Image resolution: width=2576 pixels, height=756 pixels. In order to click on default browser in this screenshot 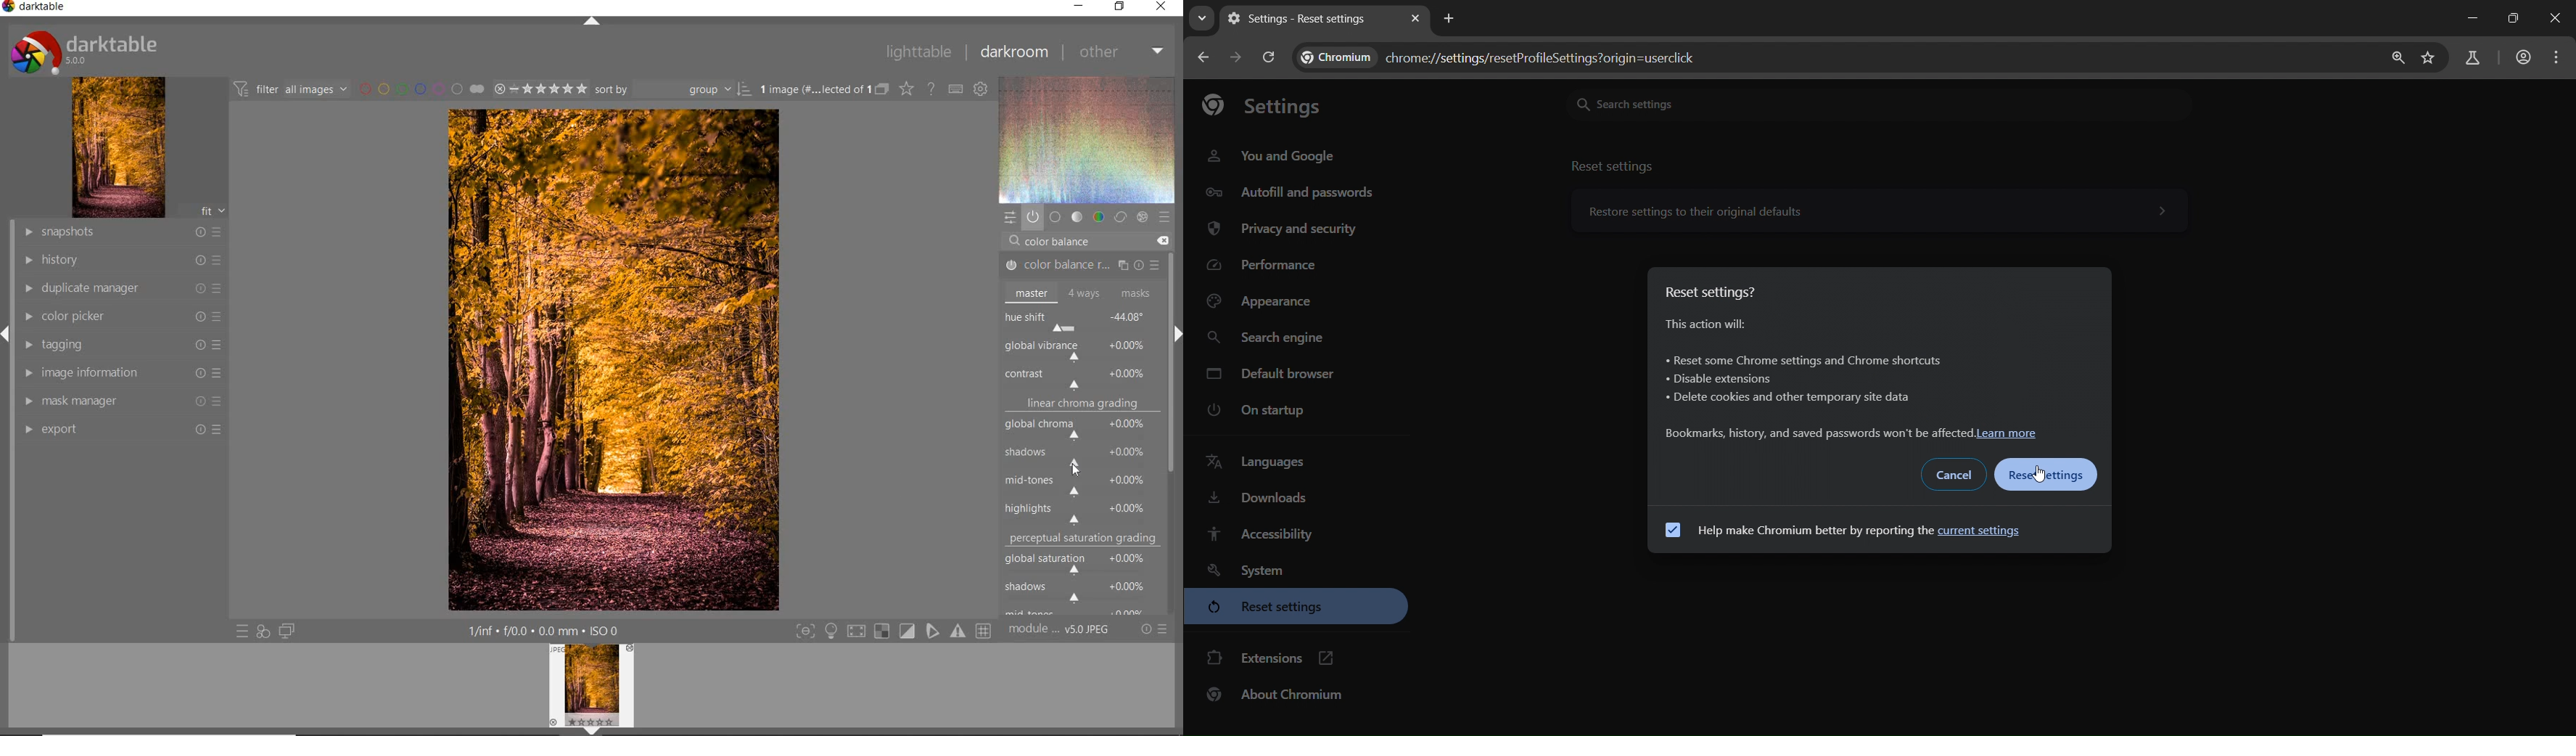, I will do `click(1278, 375)`.